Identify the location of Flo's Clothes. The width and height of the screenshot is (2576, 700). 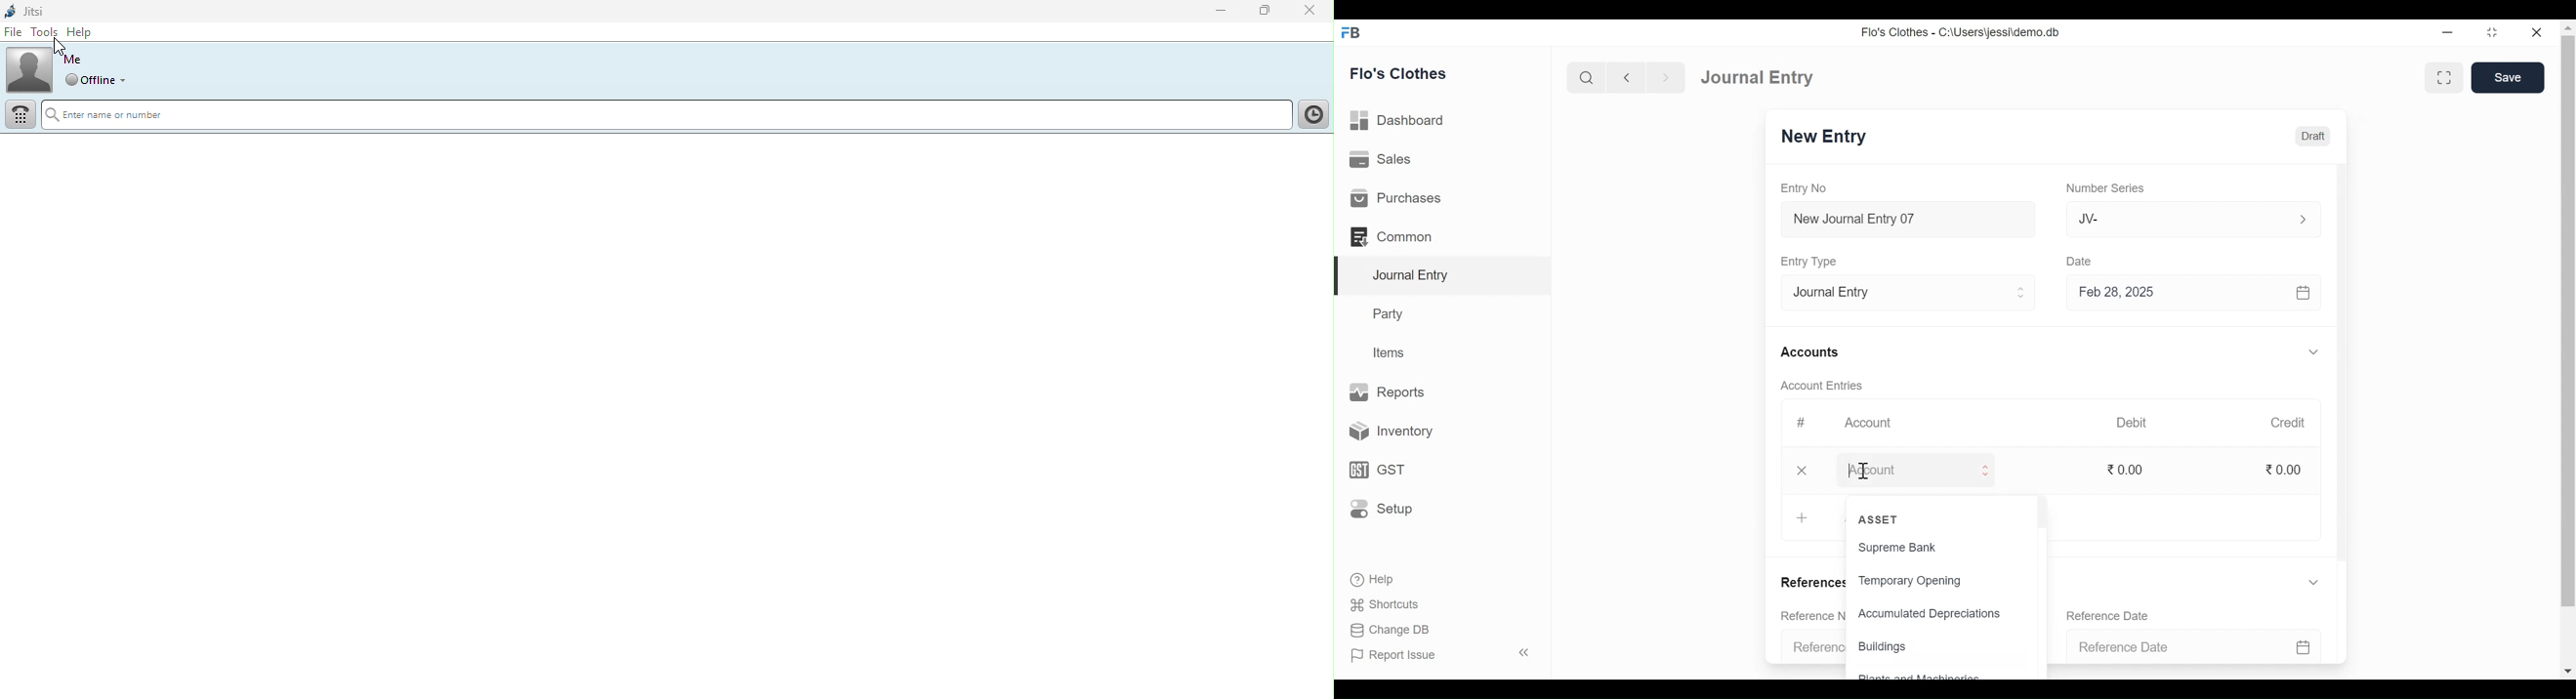
(1399, 73).